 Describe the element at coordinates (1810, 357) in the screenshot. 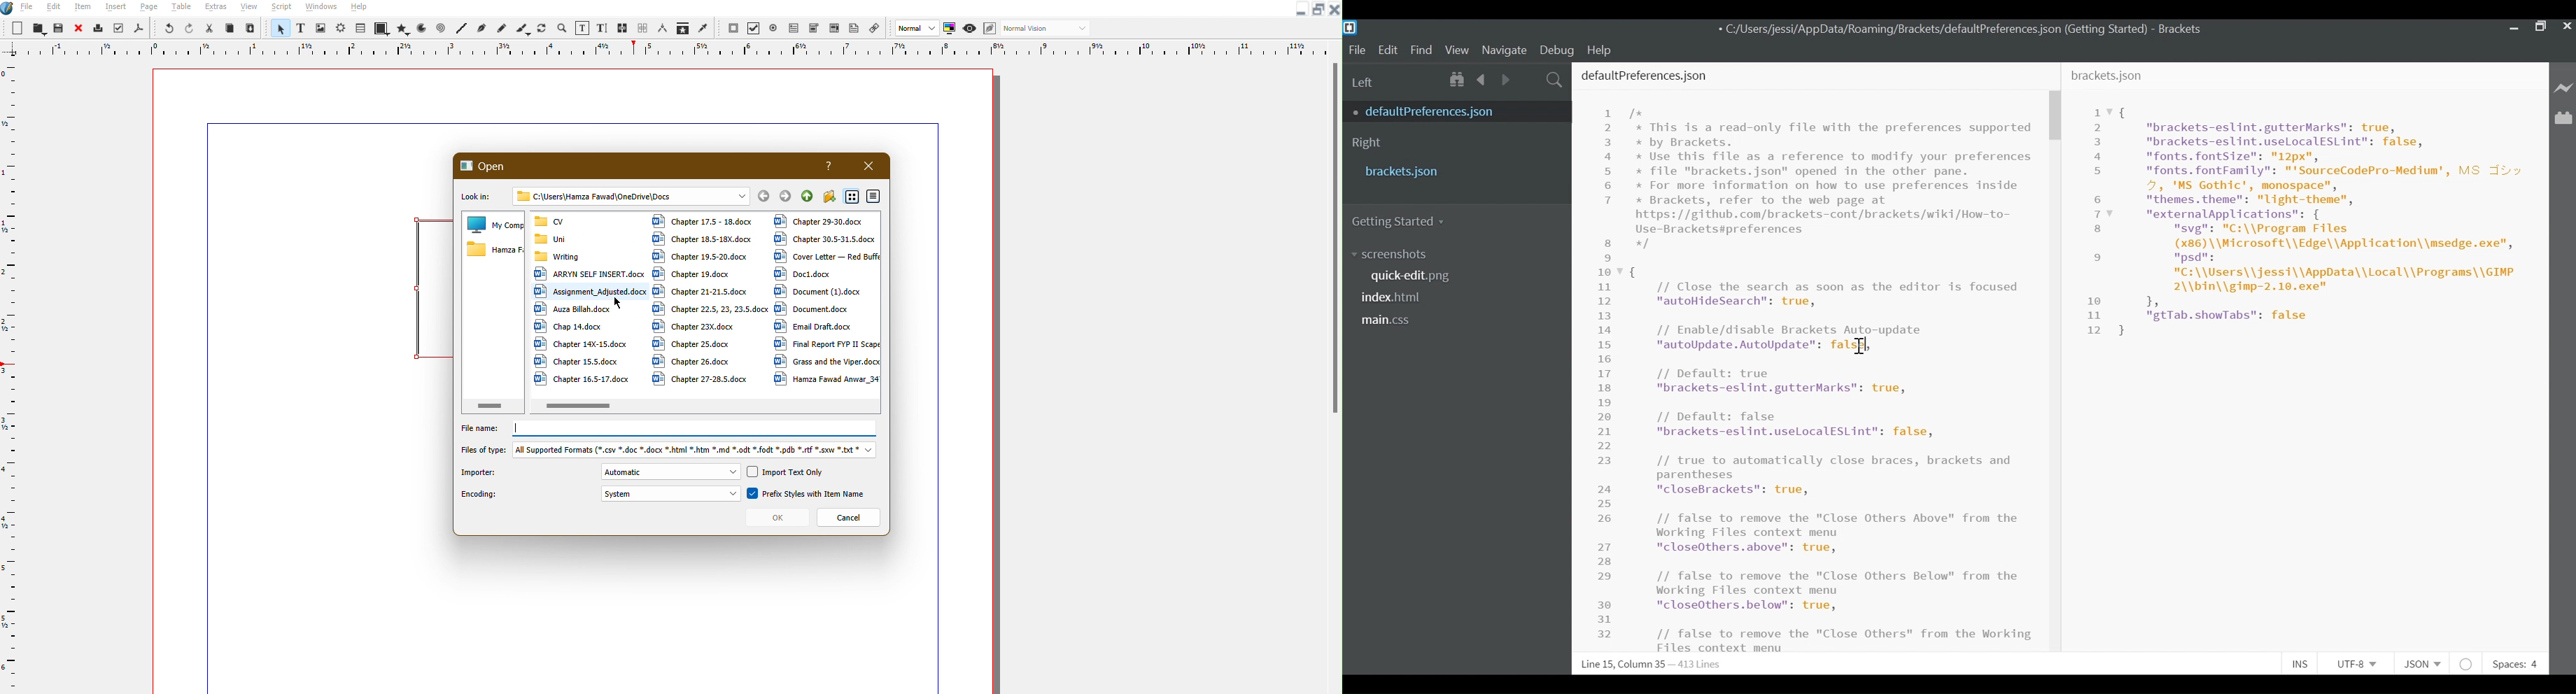

I see `defaultPrefereces.json File Editor` at that location.